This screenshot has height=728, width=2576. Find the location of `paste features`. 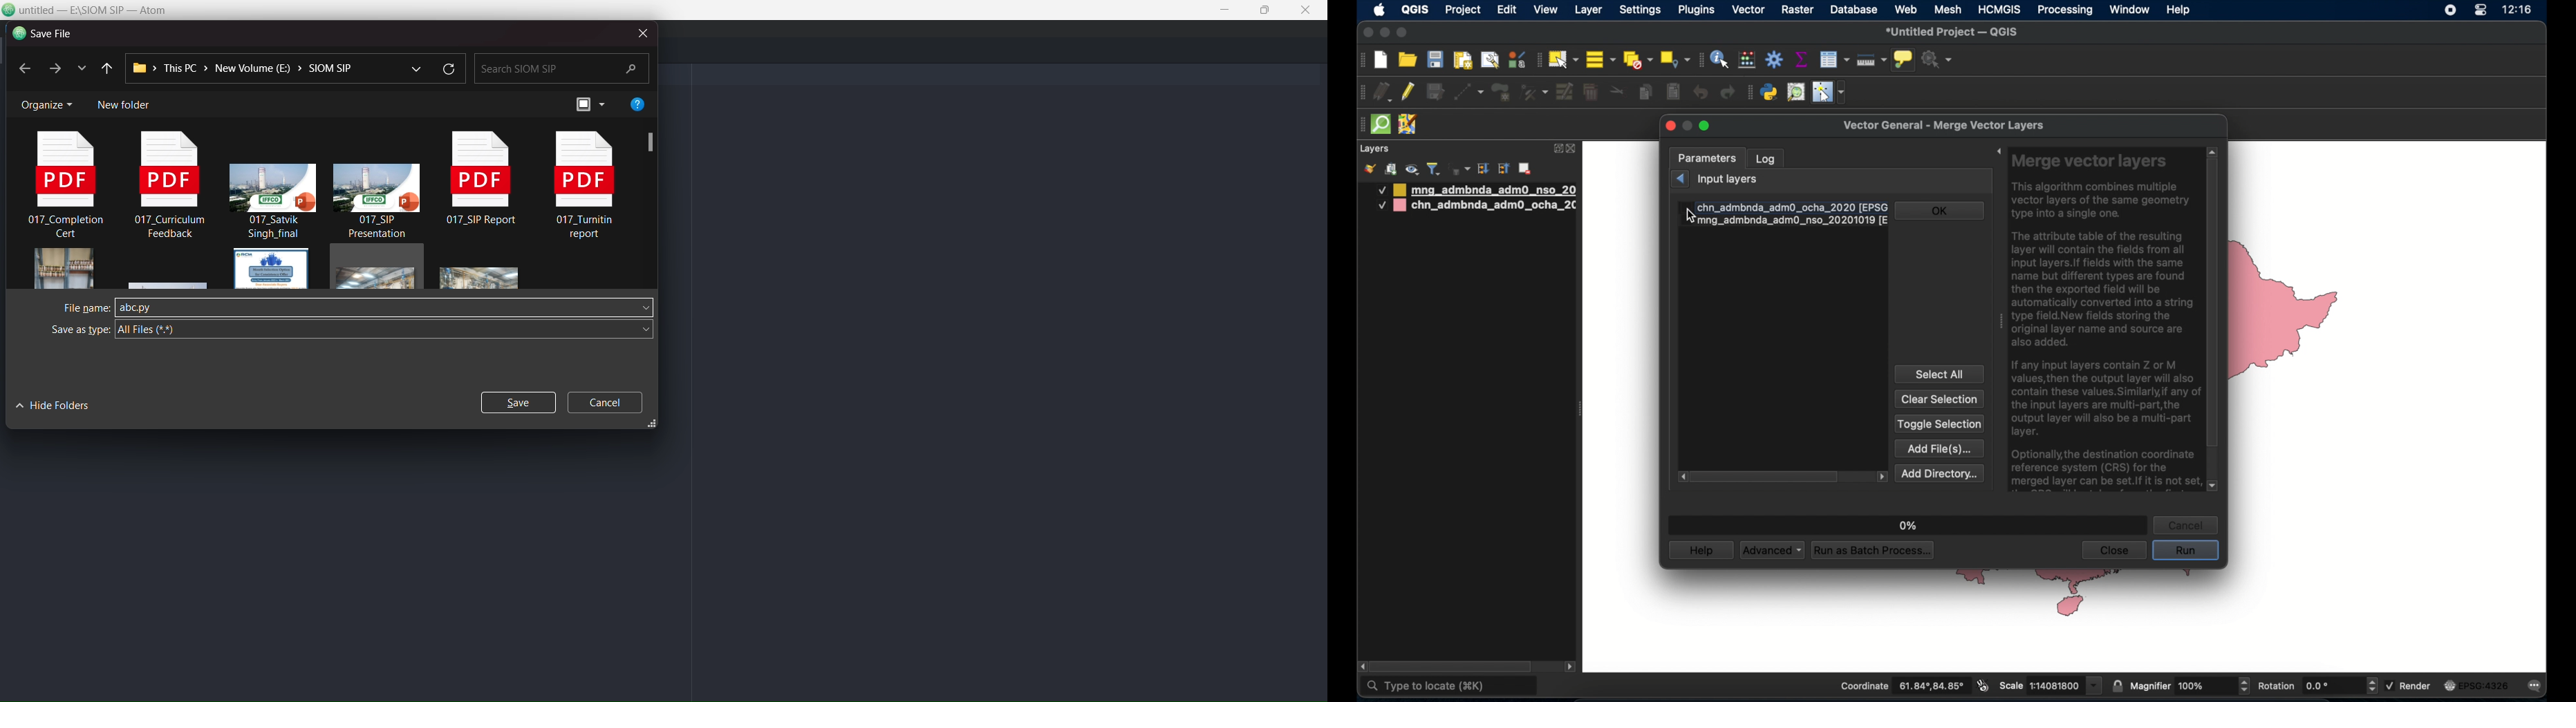

paste features is located at coordinates (1672, 91).